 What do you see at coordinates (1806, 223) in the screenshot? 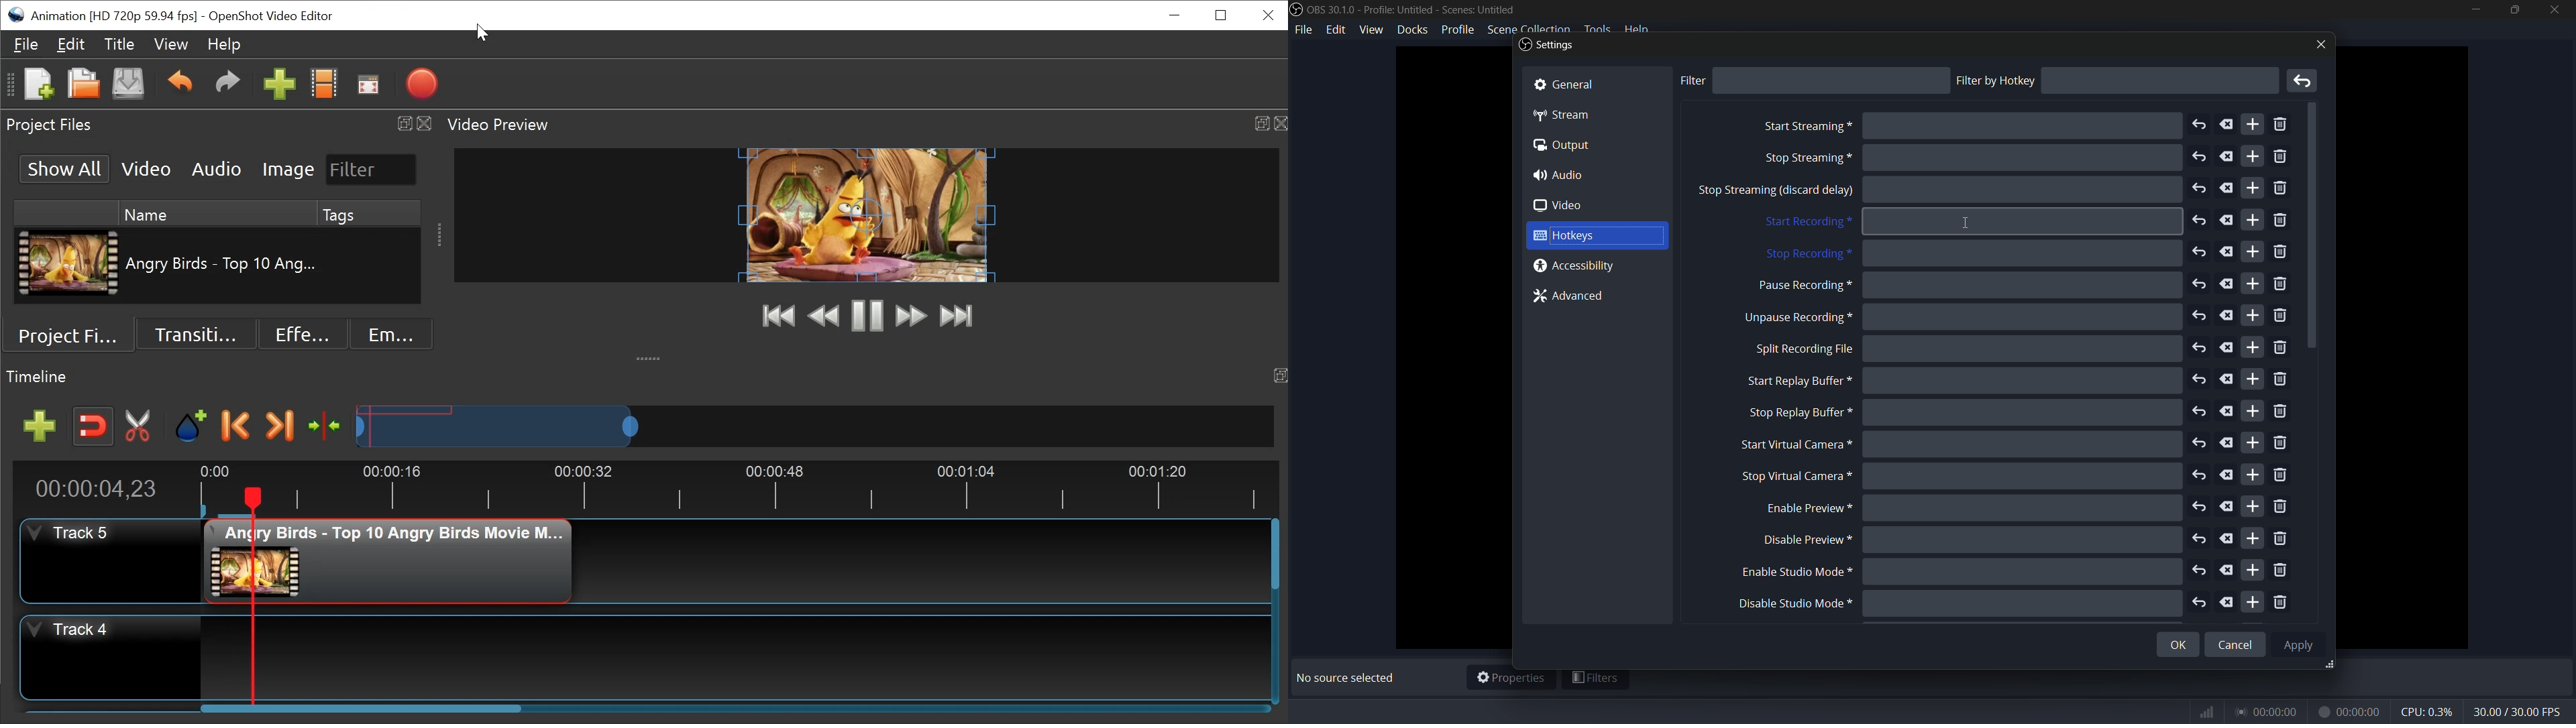
I see `start recording` at bounding box center [1806, 223].